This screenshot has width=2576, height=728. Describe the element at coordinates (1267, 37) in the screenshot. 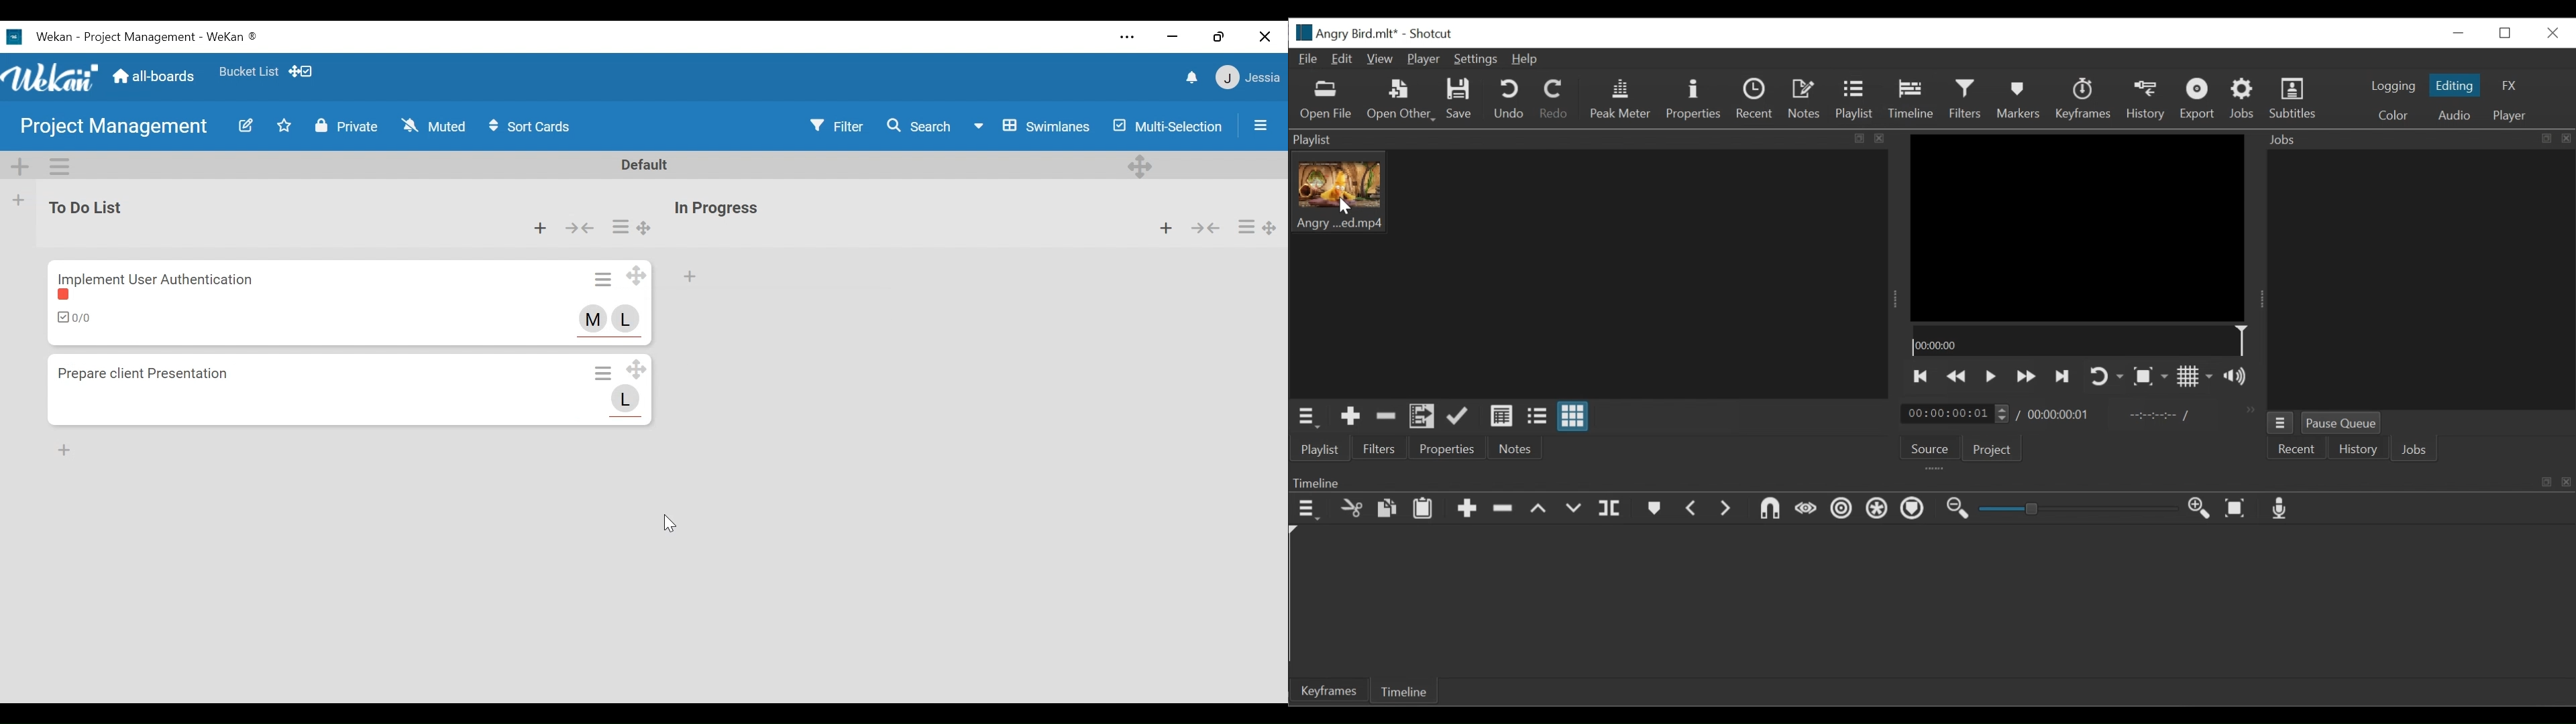

I see `close` at that location.